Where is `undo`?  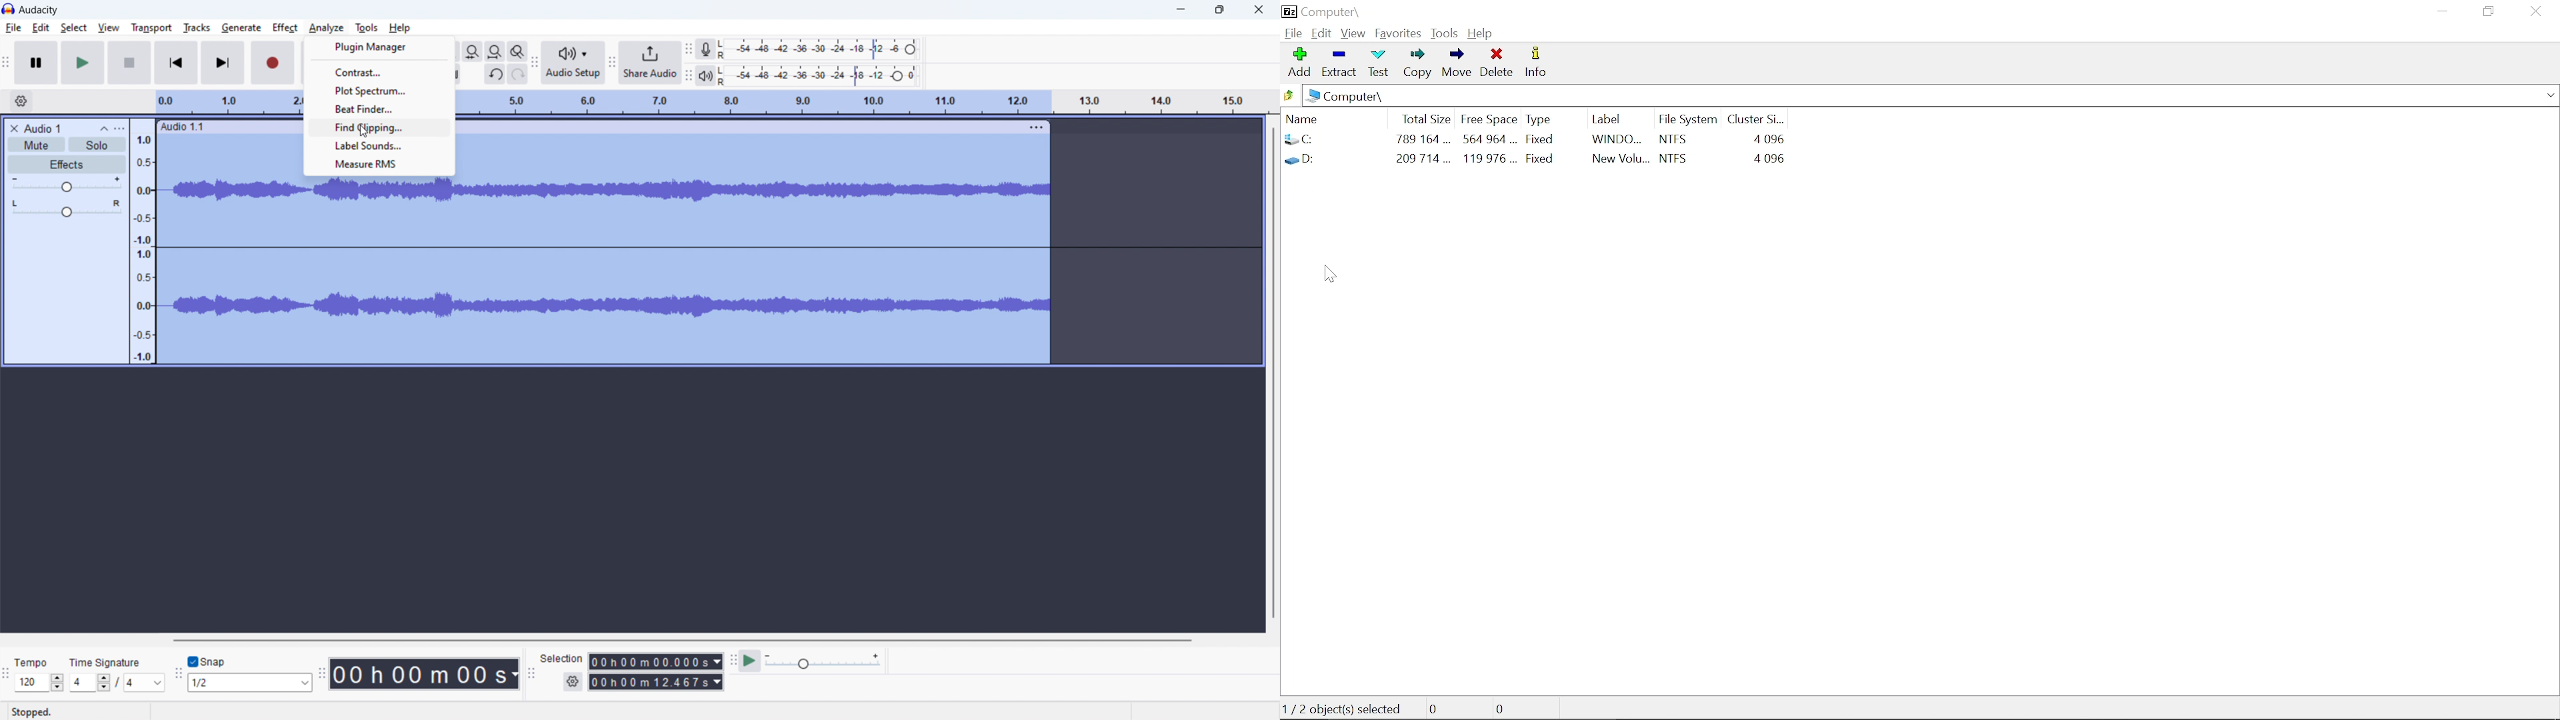 undo is located at coordinates (495, 74).